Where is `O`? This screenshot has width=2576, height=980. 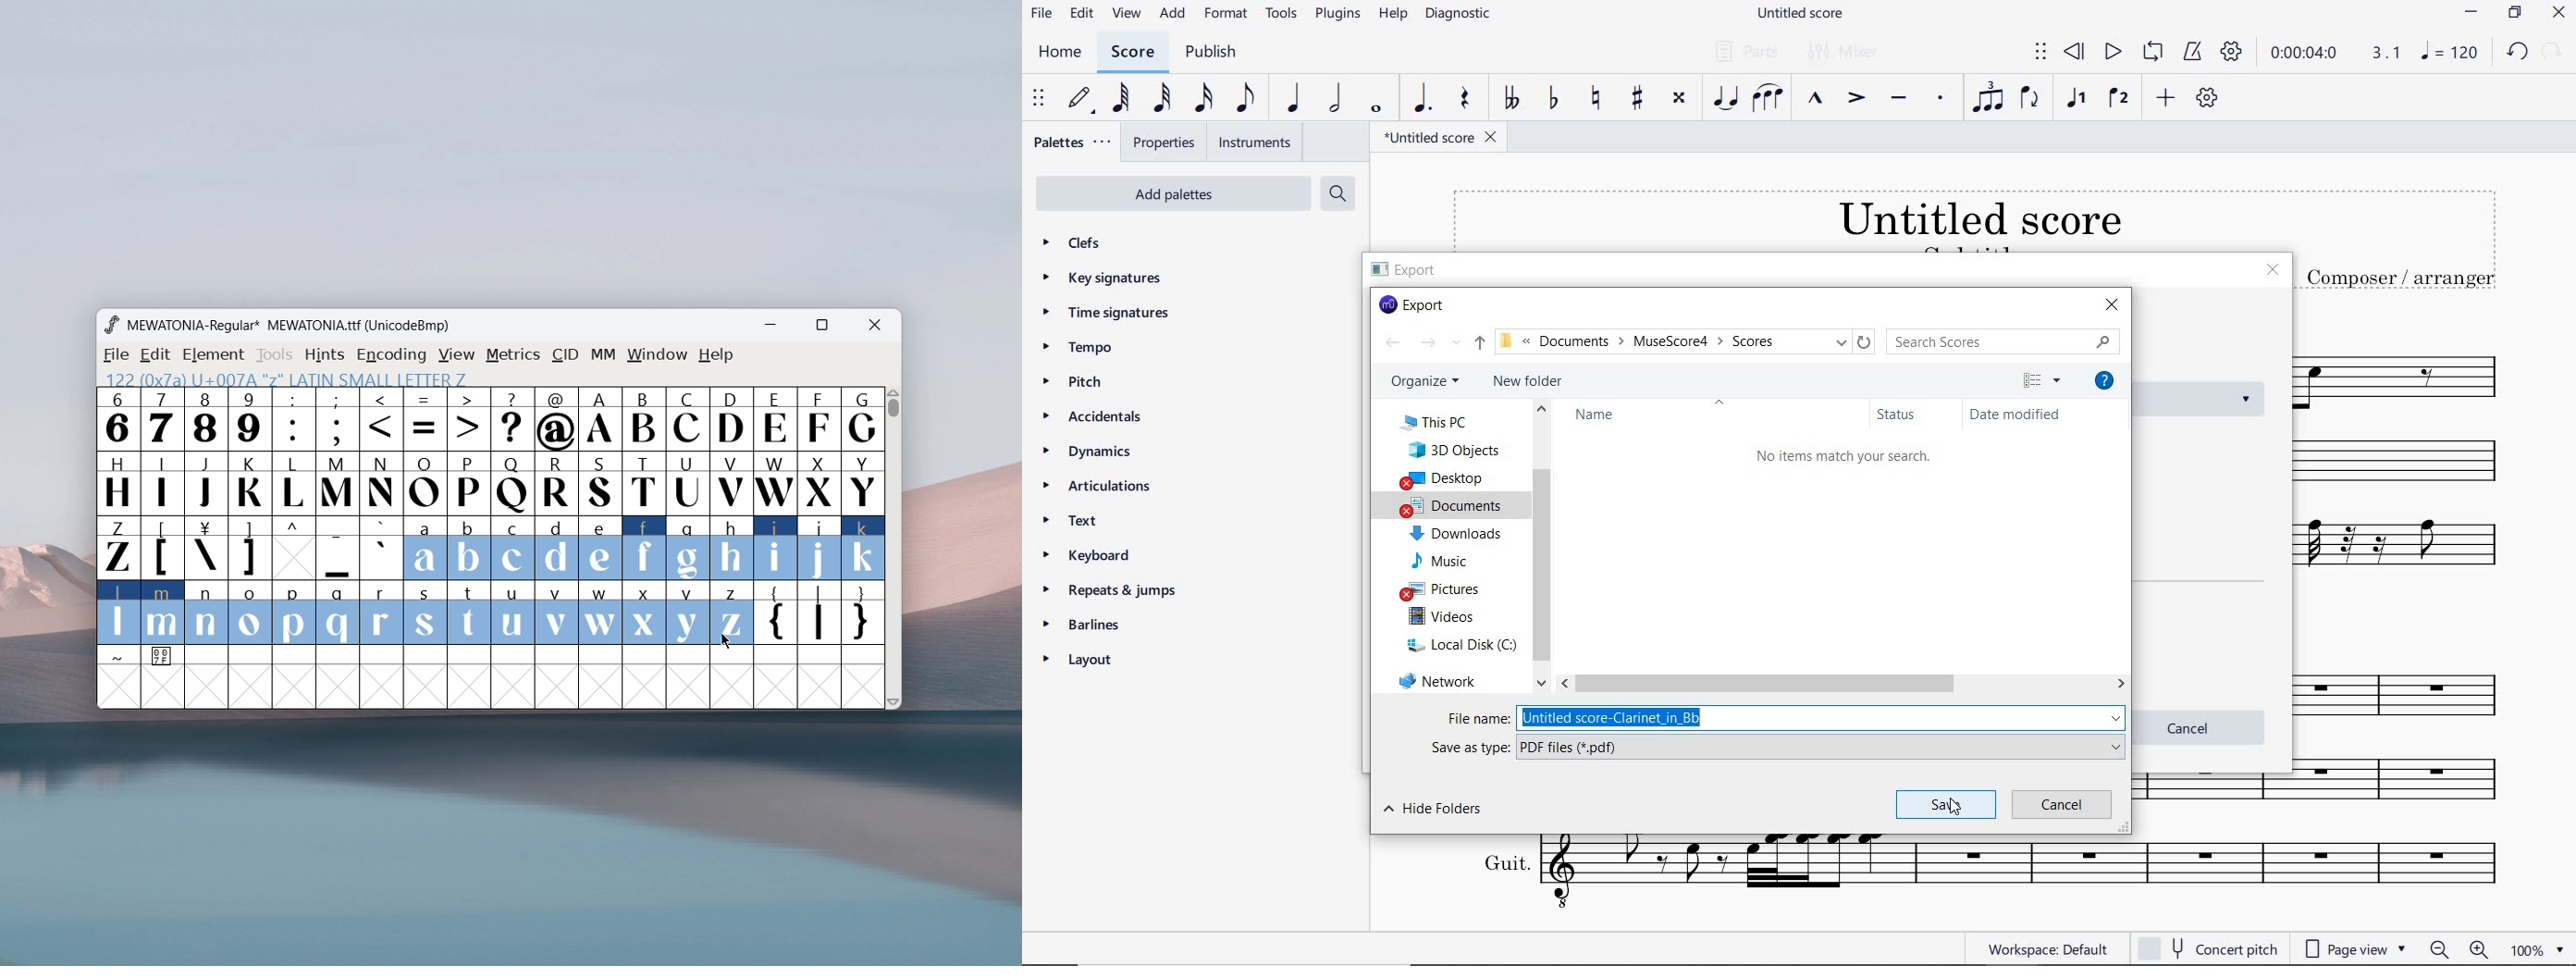 O is located at coordinates (426, 483).